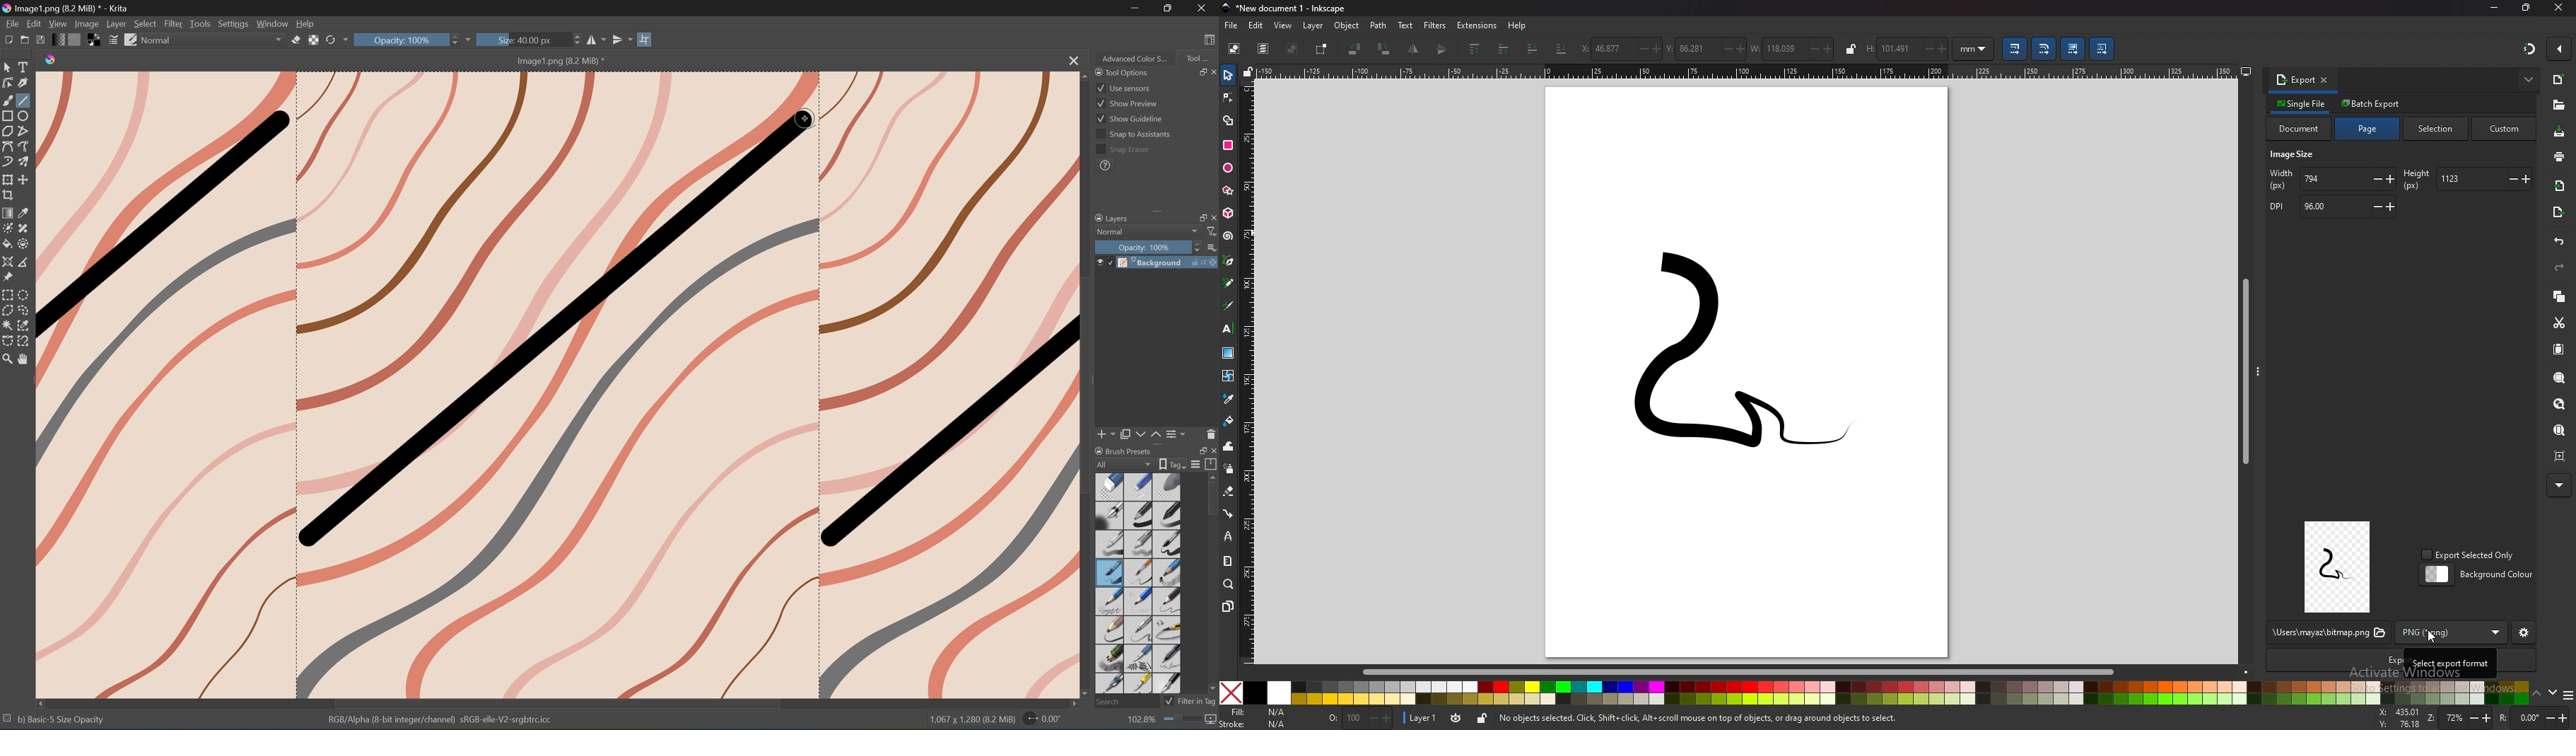  What do you see at coordinates (1249, 71) in the screenshot?
I see `lock guides` at bounding box center [1249, 71].